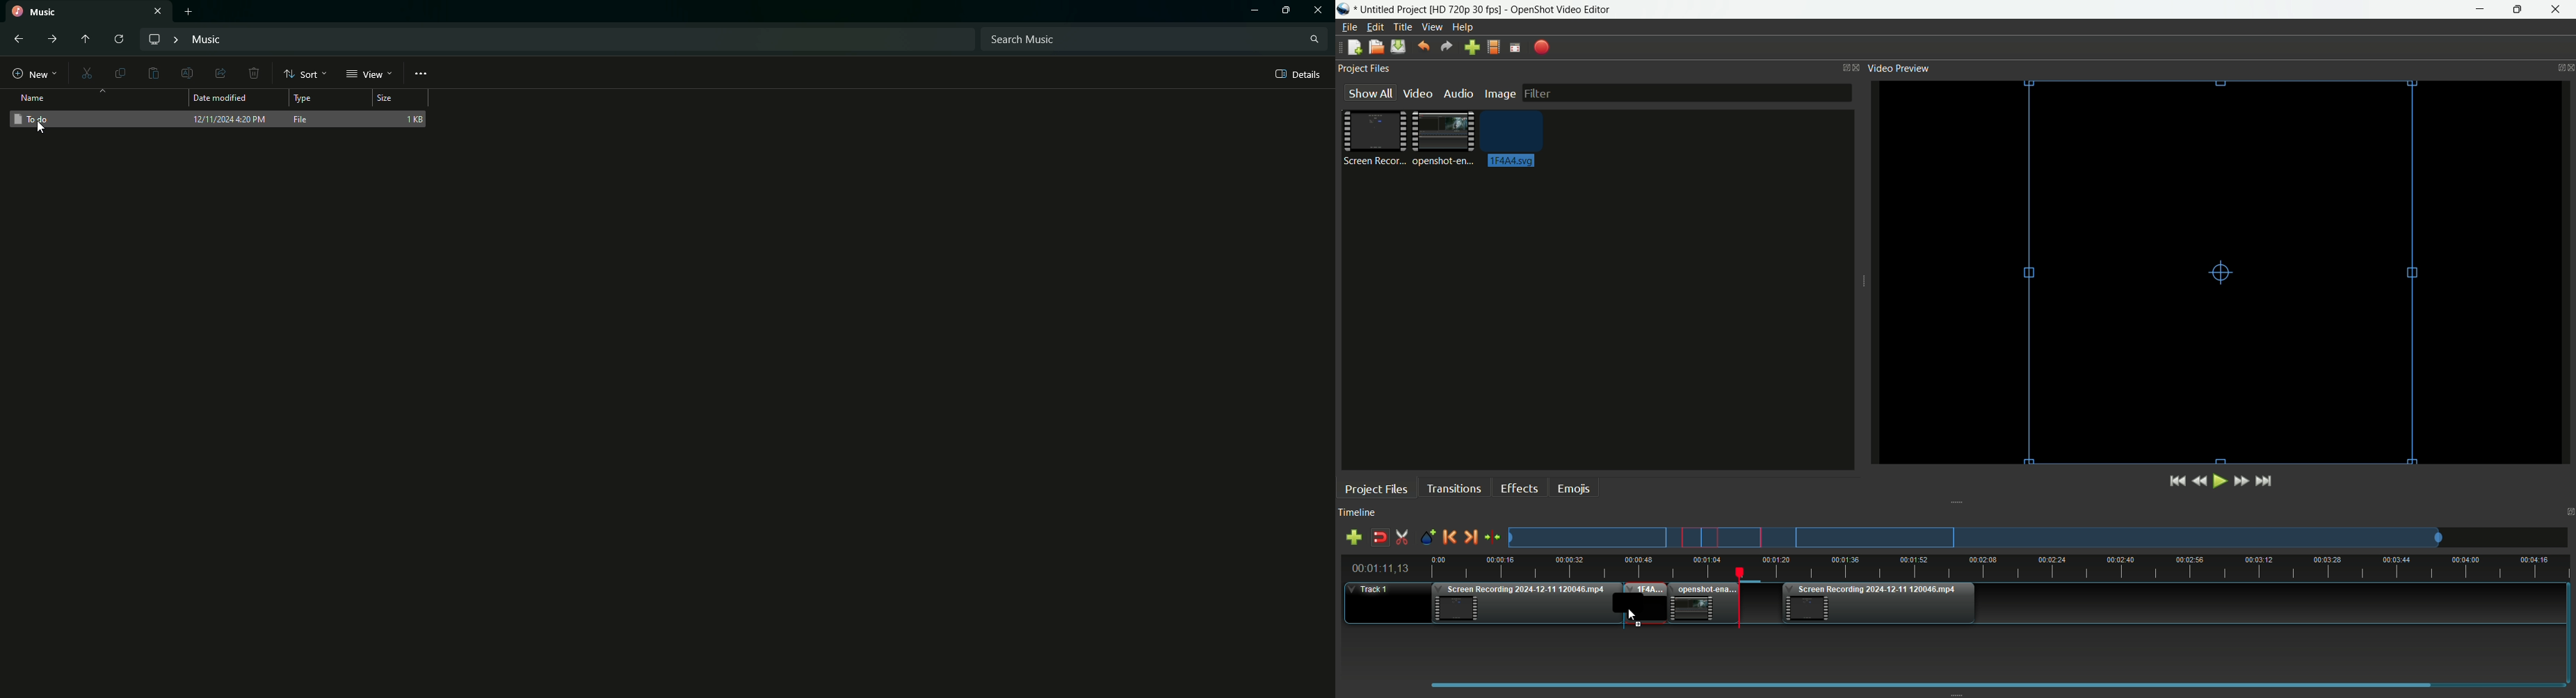 The image size is (2576, 700). What do you see at coordinates (1525, 606) in the screenshot?
I see `Video one in timeline` at bounding box center [1525, 606].